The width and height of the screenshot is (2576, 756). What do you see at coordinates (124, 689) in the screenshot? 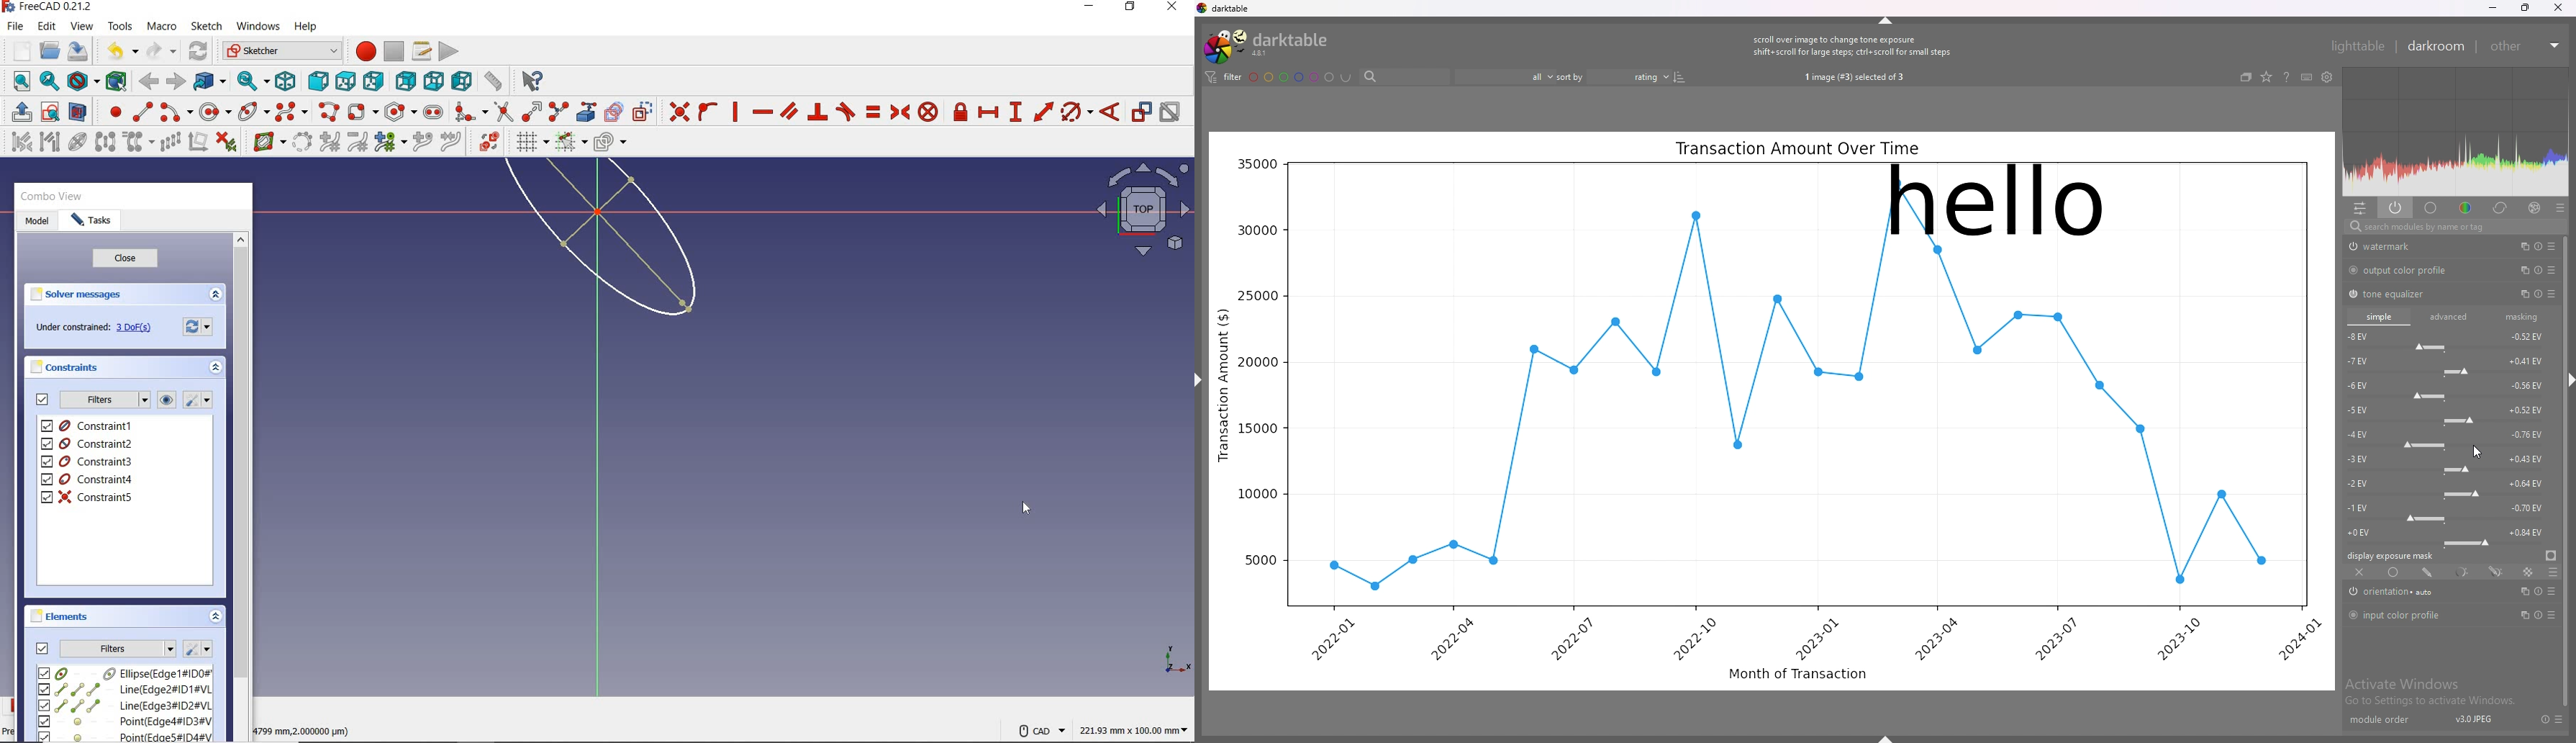
I see `element2` at bounding box center [124, 689].